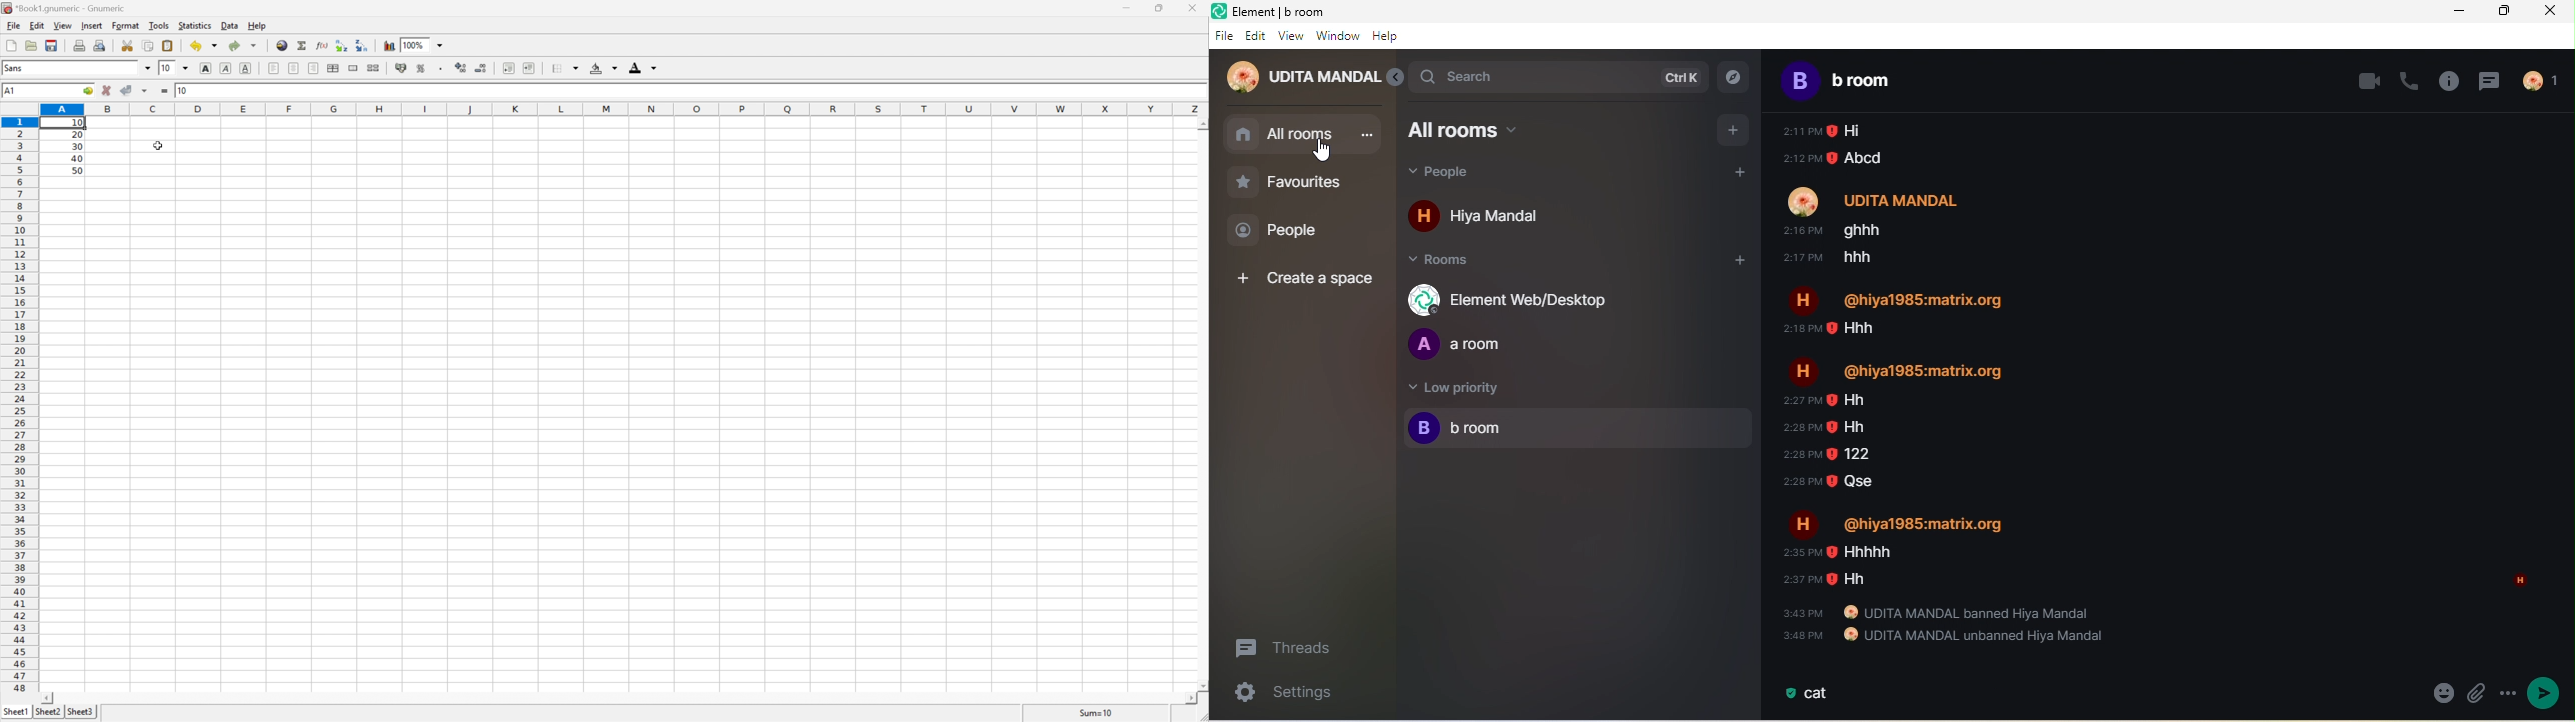 Image resolution: width=2576 pixels, height=728 pixels. What do you see at coordinates (1466, 345) in the screenshot?
I see `a room` at bounding box center [1466, 345].